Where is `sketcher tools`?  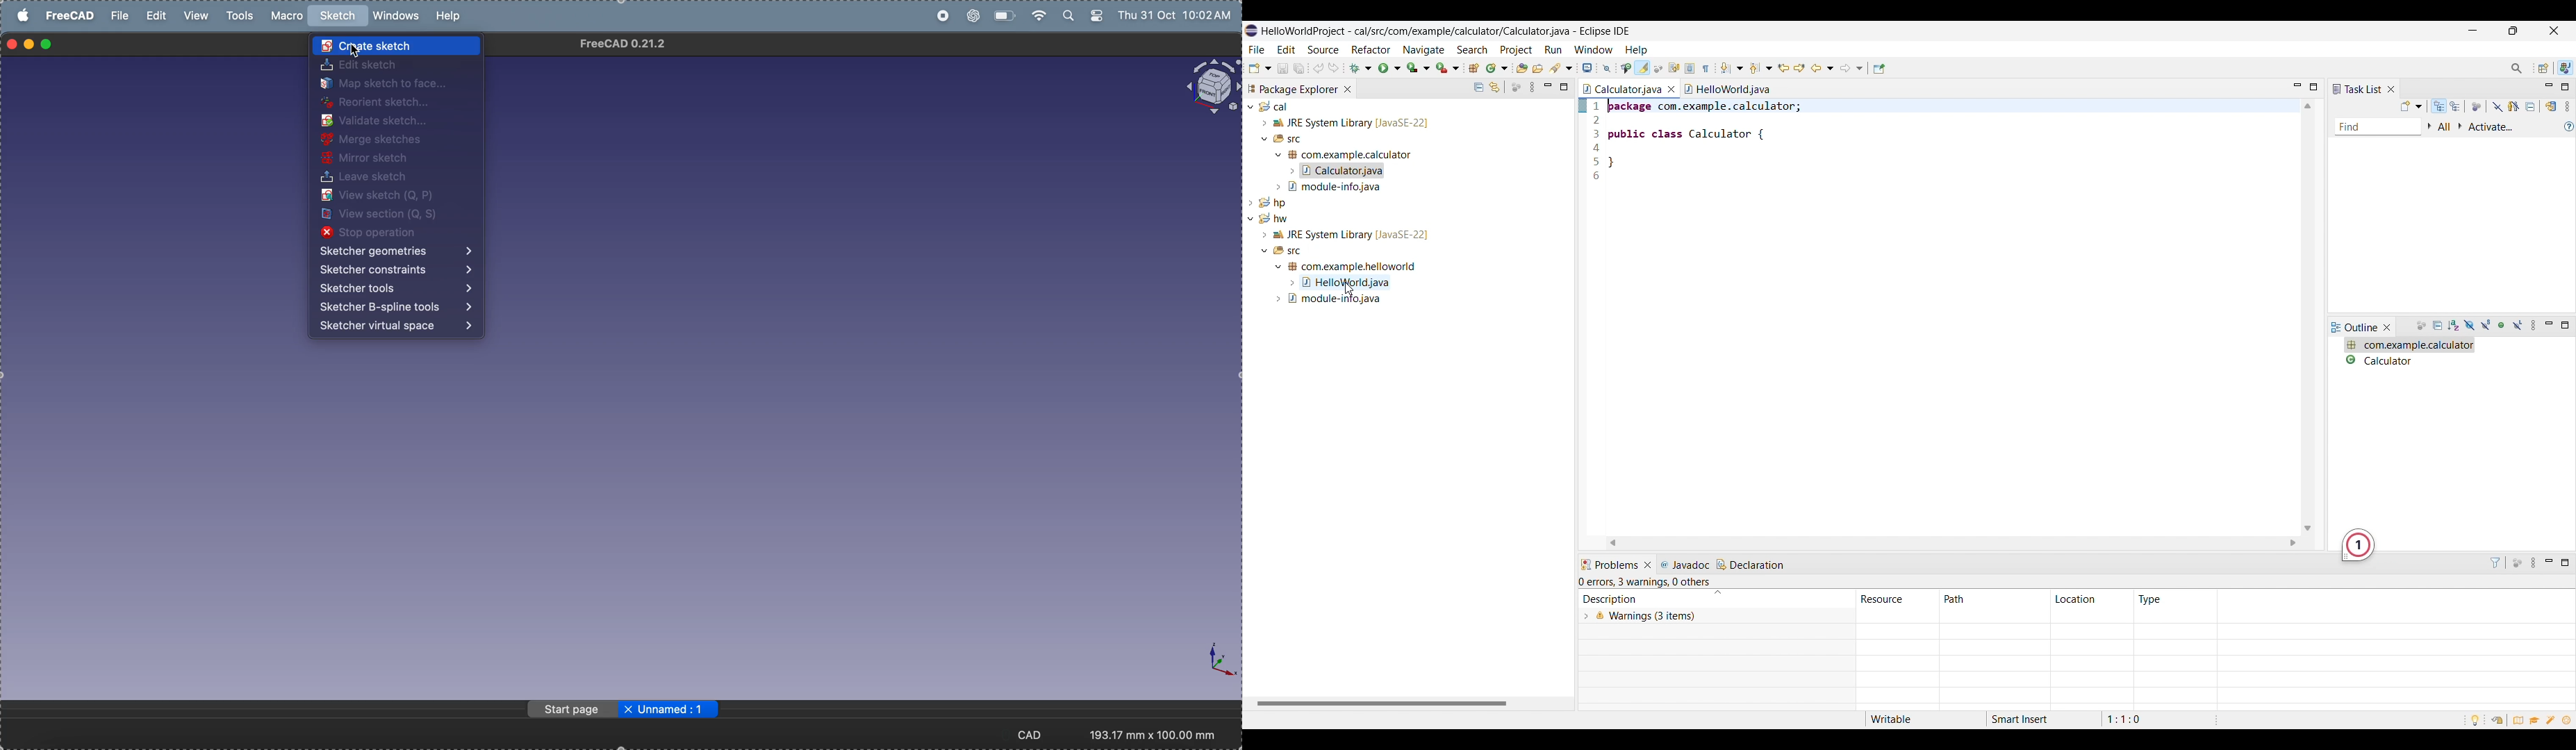
sketcher tools is located at coordinates (397, 287).